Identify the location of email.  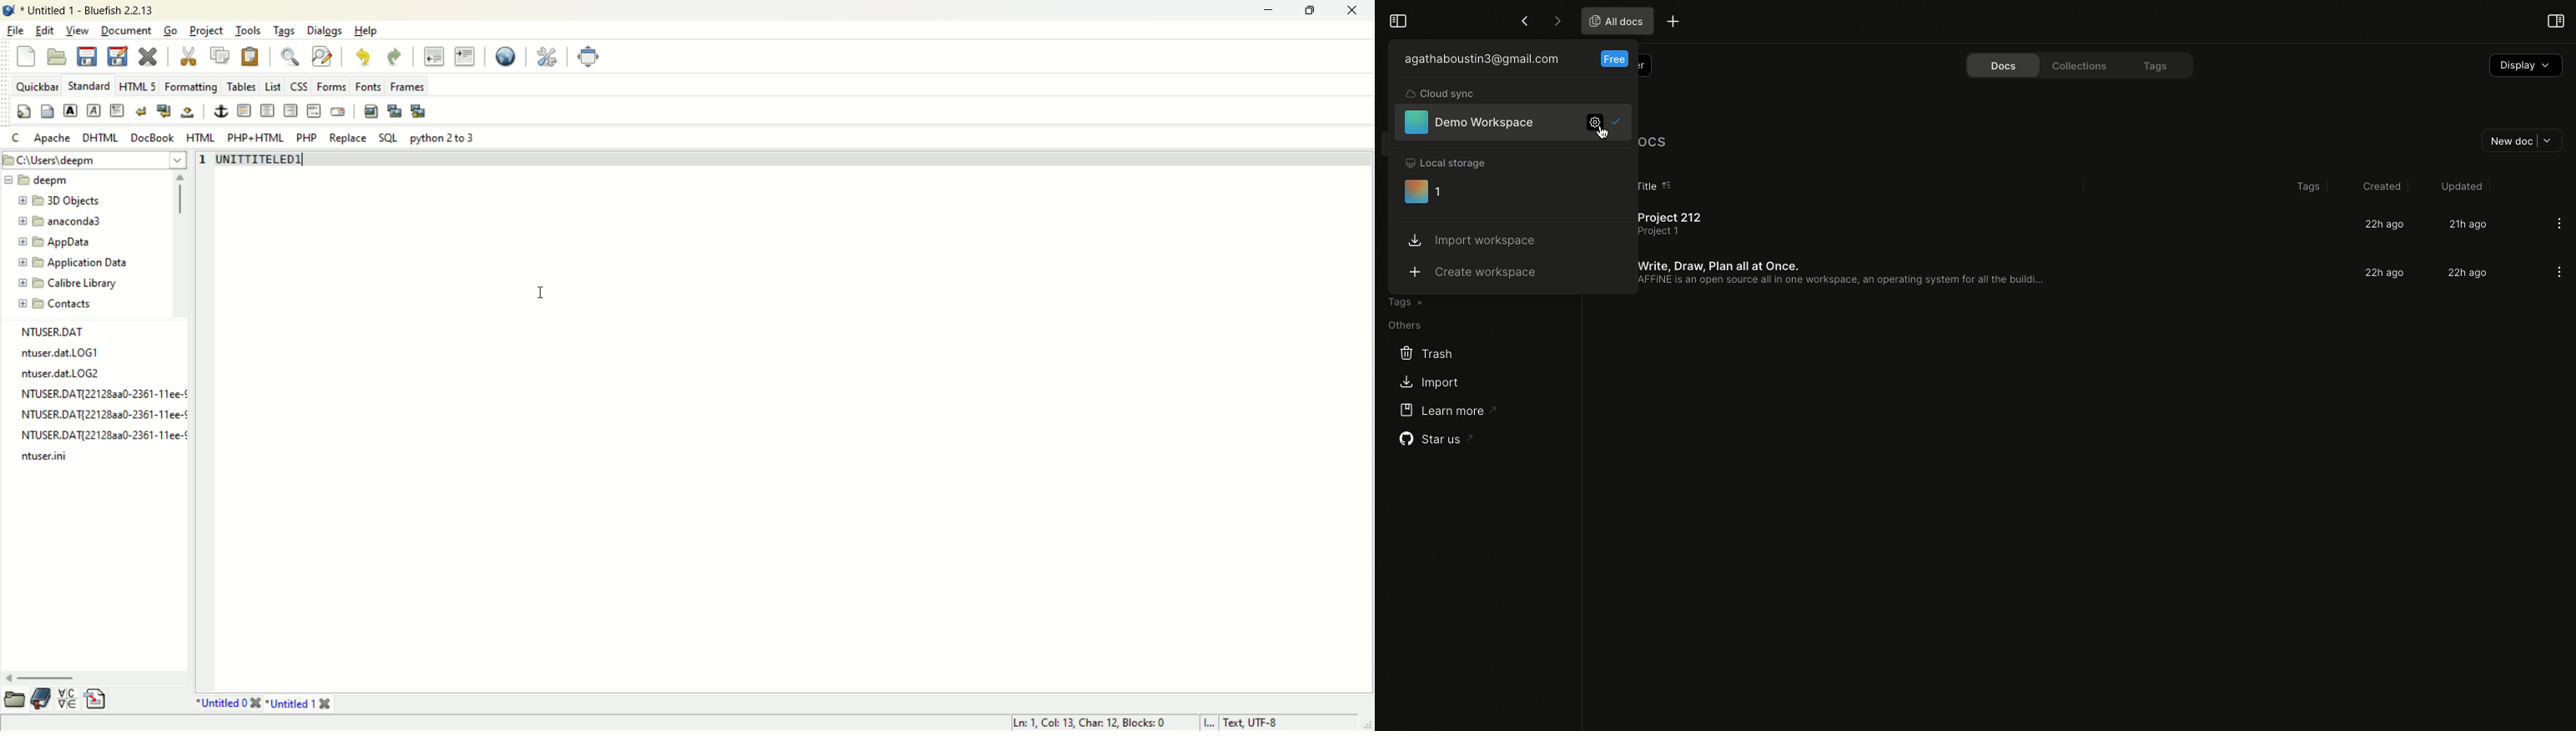
(337, 110).